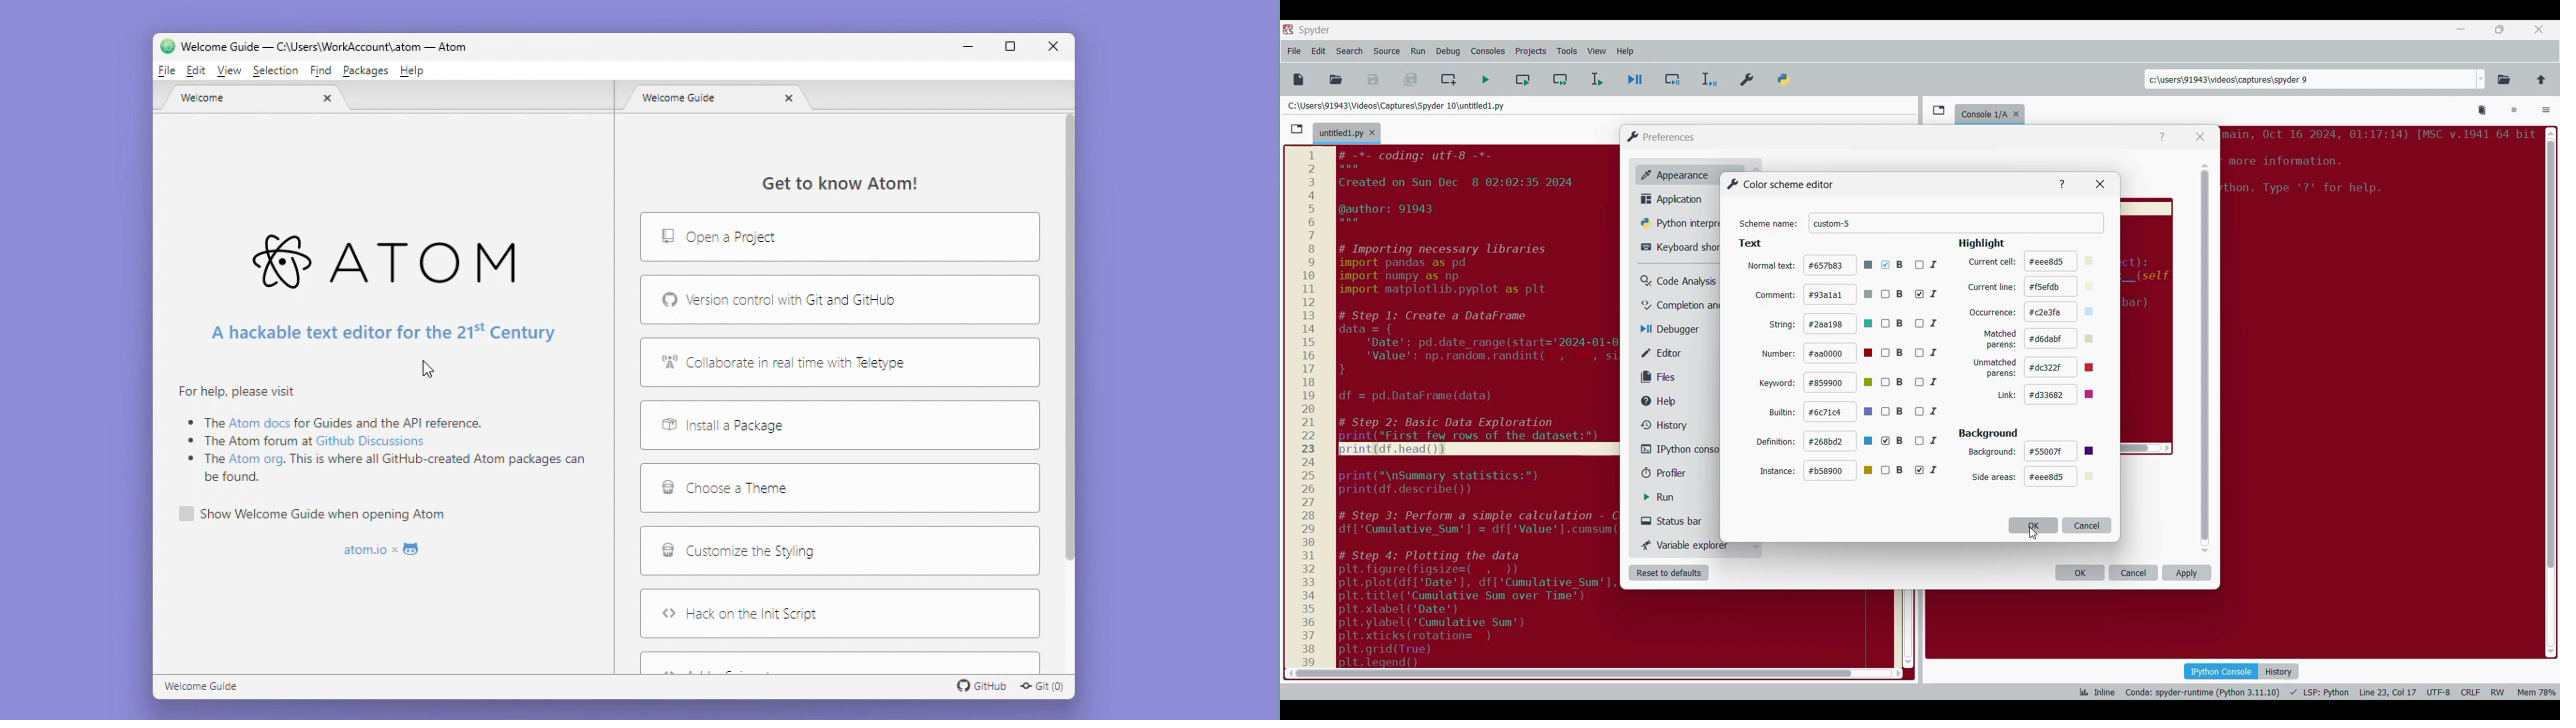 The height and width of the screenshot is (728, 2576). What do you see at coordinates (1448, 51) in the screenshot?
I see `Debug menu` at bounding box center [1448, 51].